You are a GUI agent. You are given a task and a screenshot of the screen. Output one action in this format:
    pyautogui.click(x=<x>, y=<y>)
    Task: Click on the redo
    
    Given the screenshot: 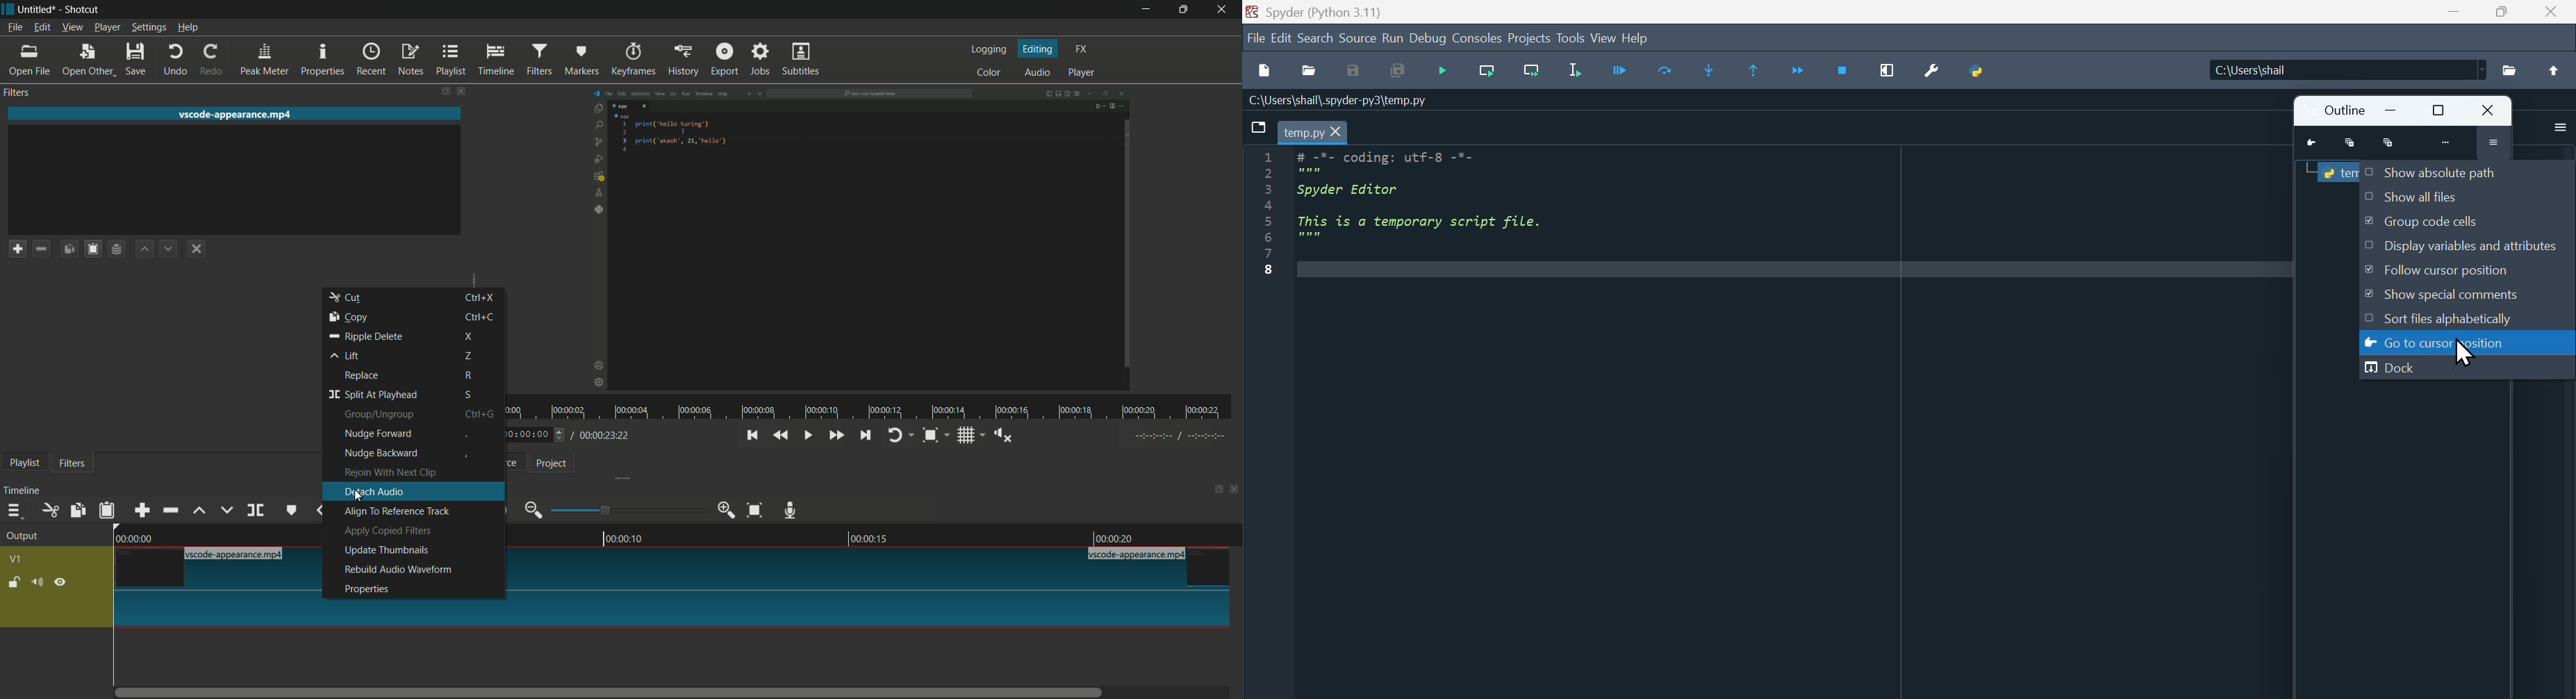 What is the action you would take?
    pyautogui.click(x=211, y=60)
    